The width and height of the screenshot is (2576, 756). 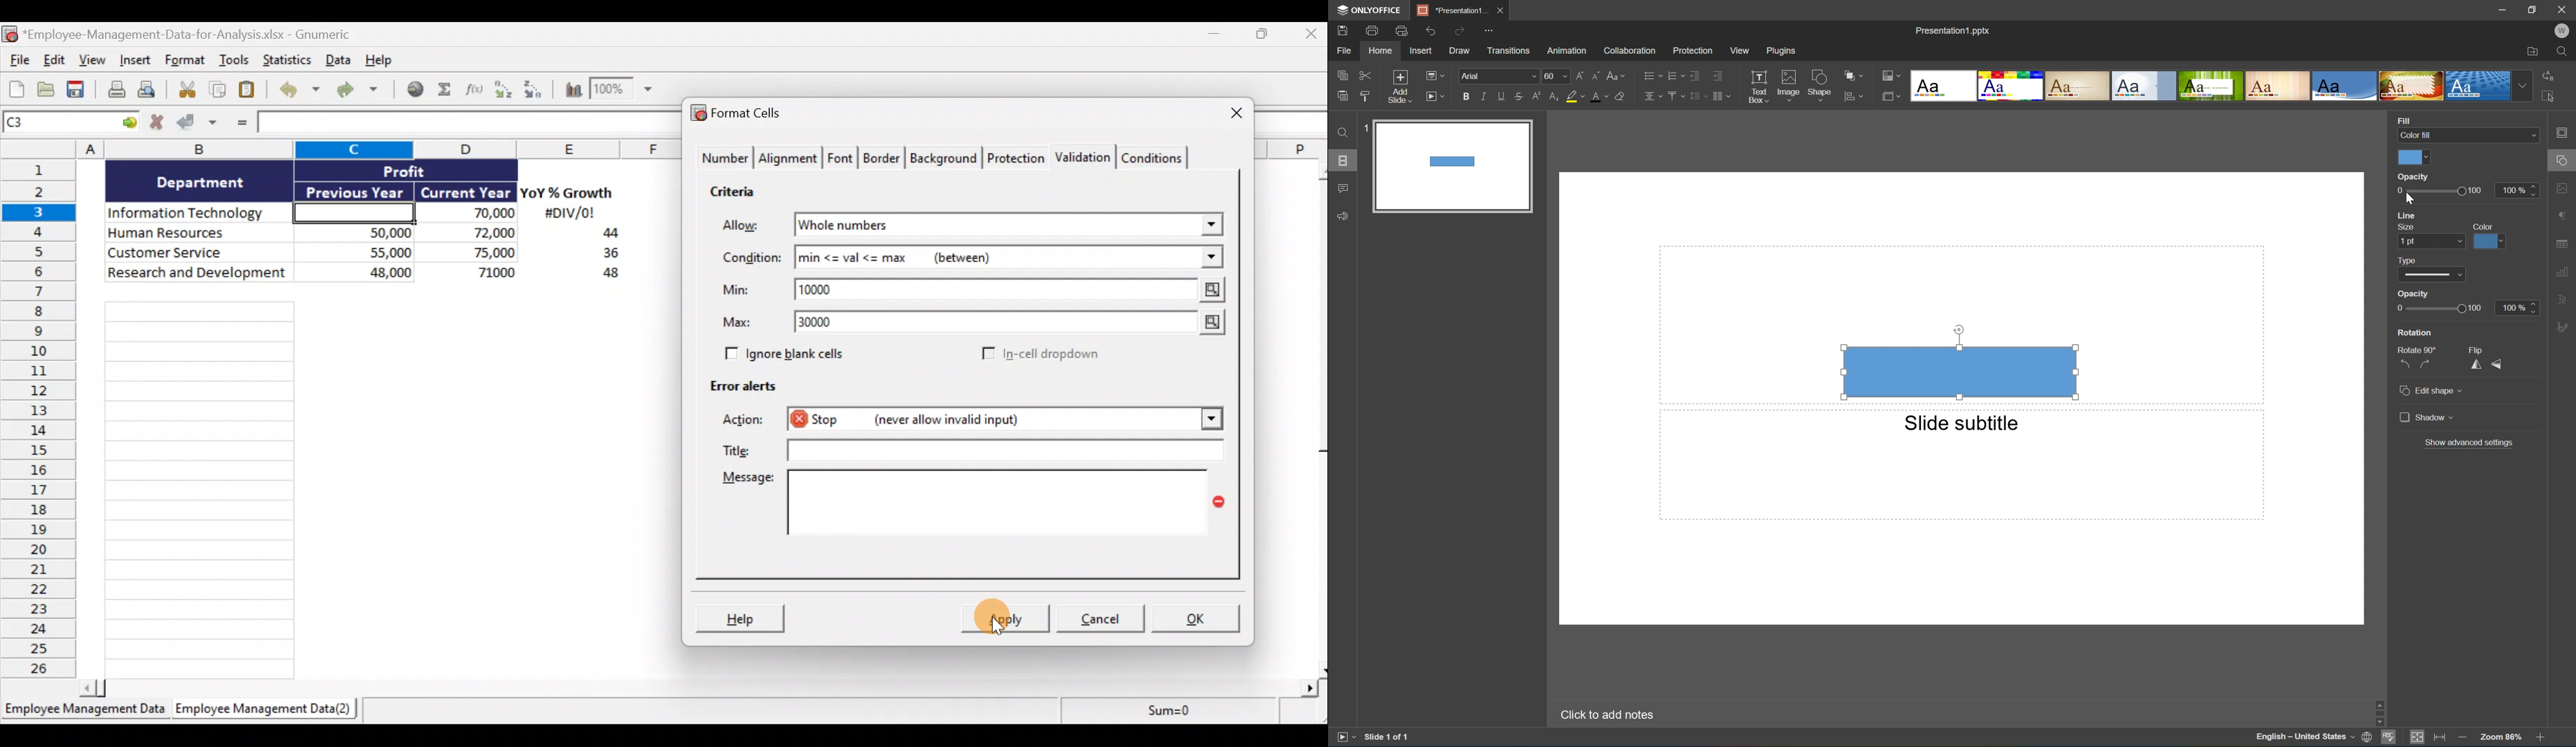 What do you see at coordinates (928, 225) in the screenshot?
I see `Whole numbers` at bounding box center [928, 225].